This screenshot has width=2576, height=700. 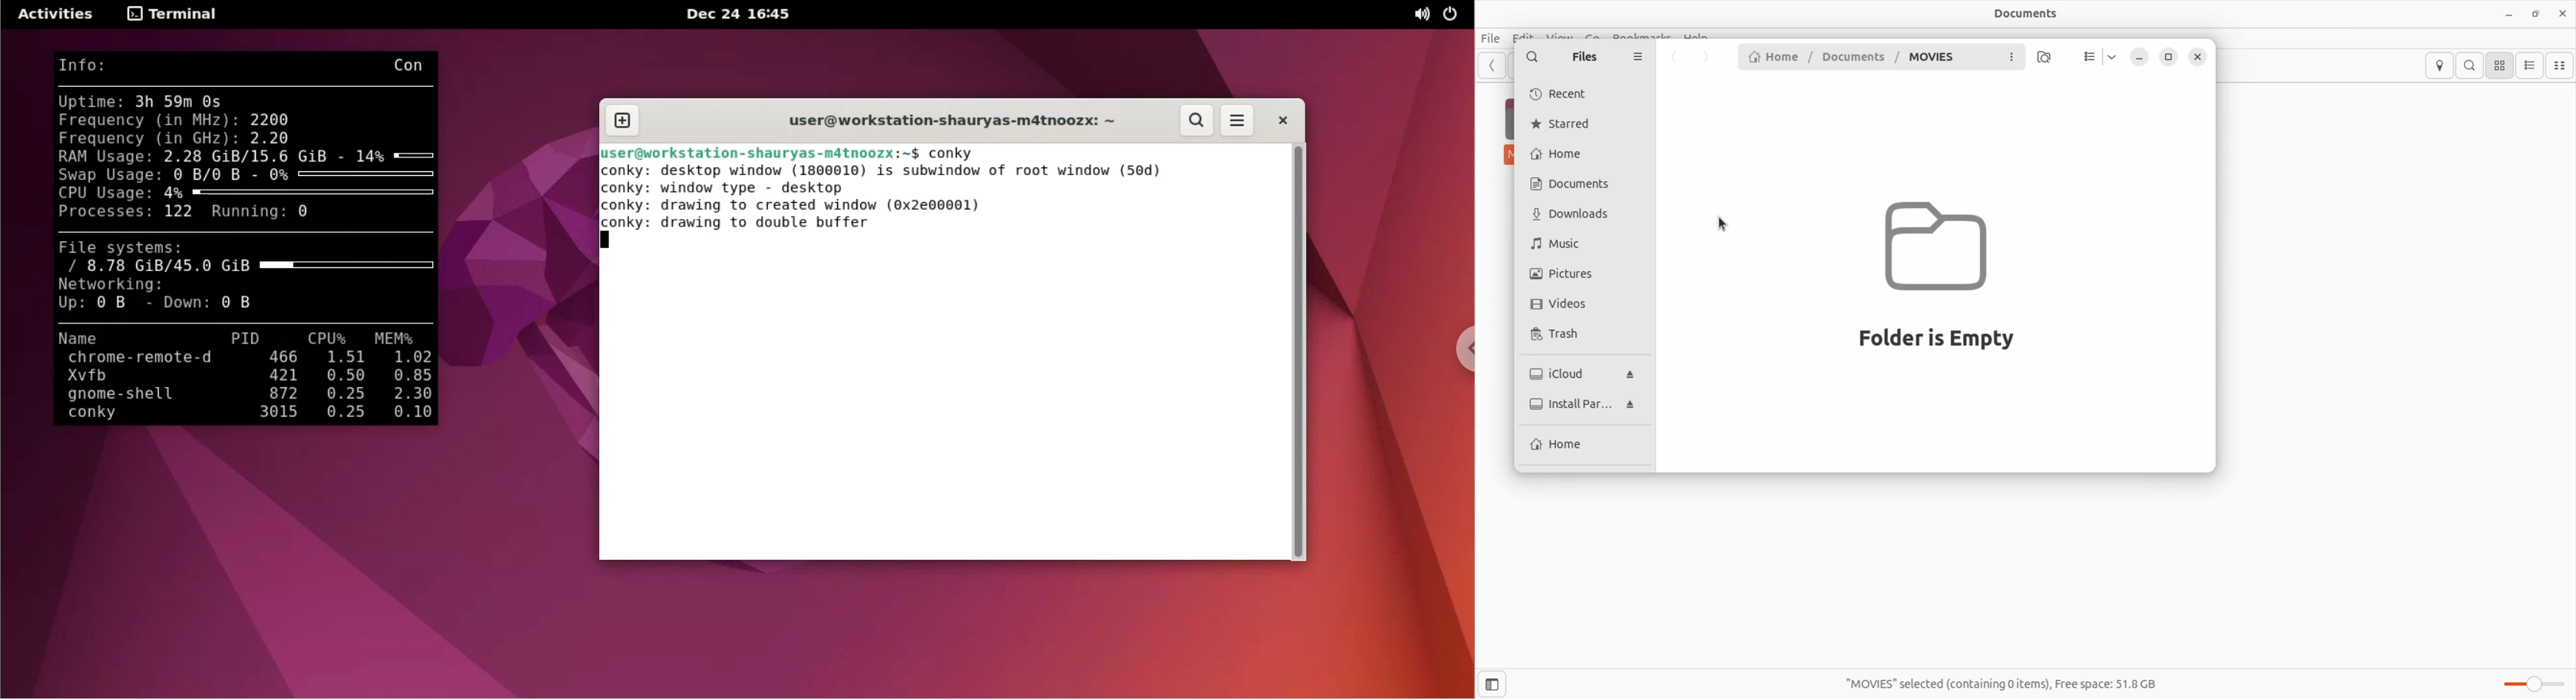 What do you see at coordinates (1724, 222) in the screenshot?
I see `cursor` at bounding box center [1724, 222].